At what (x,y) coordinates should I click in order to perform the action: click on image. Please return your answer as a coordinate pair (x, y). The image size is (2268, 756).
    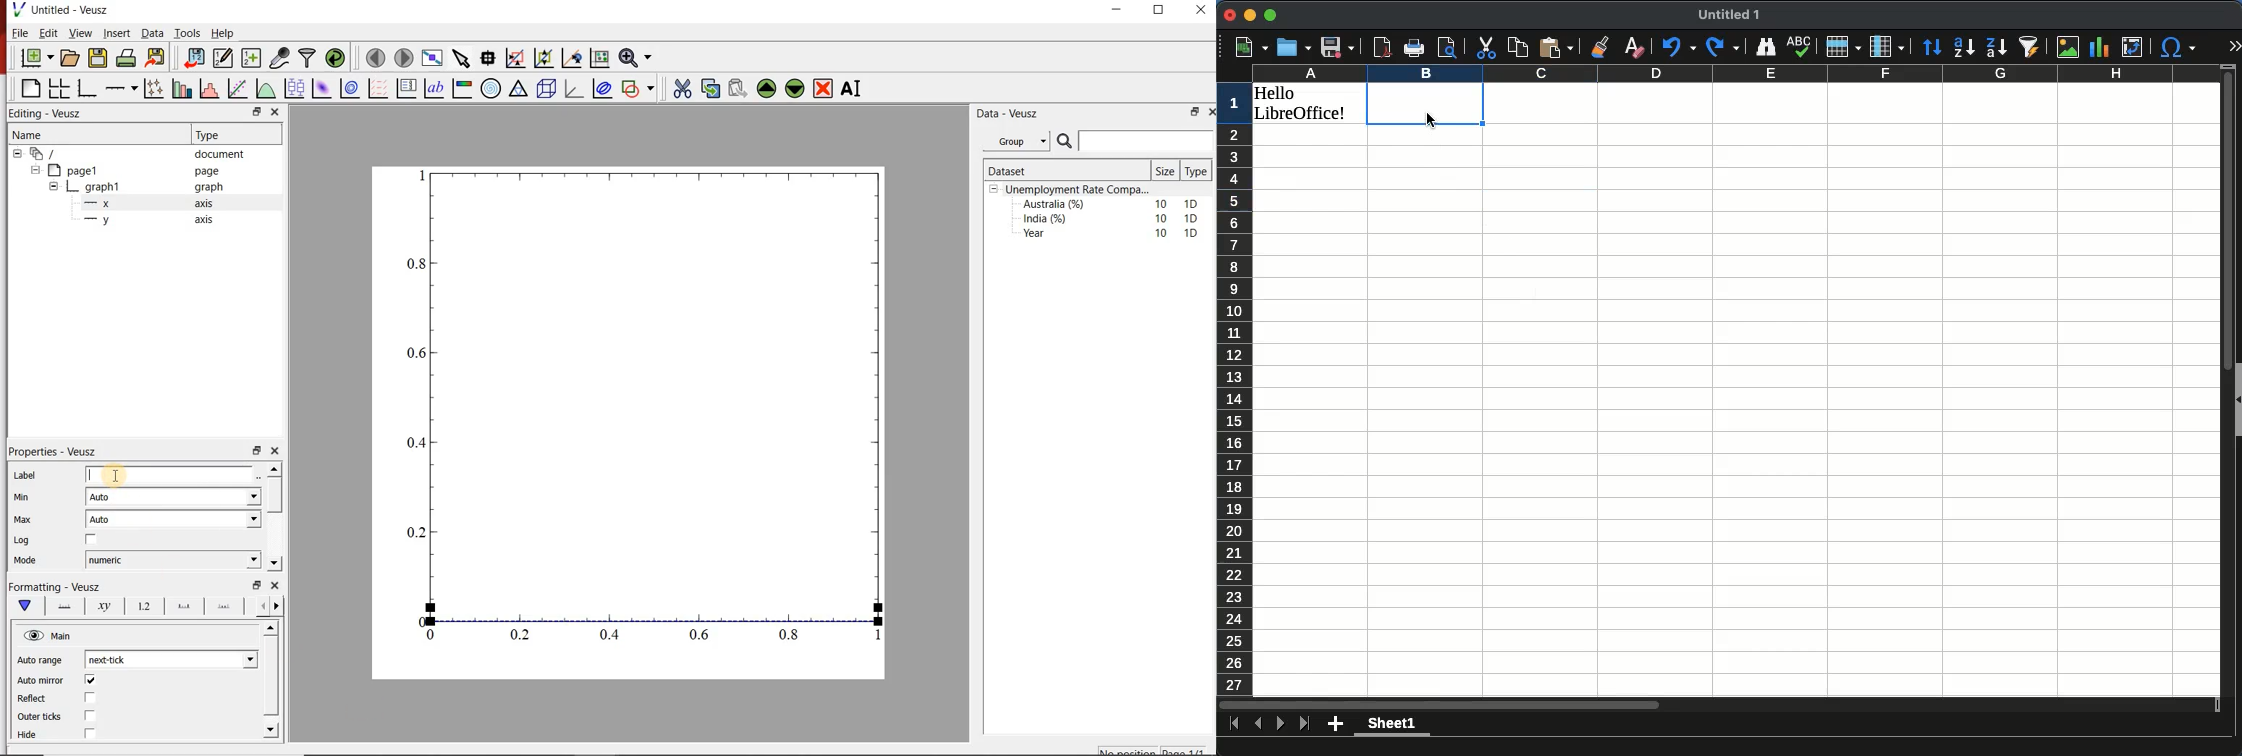
    Looking at the image, I should click on (2067, 47).